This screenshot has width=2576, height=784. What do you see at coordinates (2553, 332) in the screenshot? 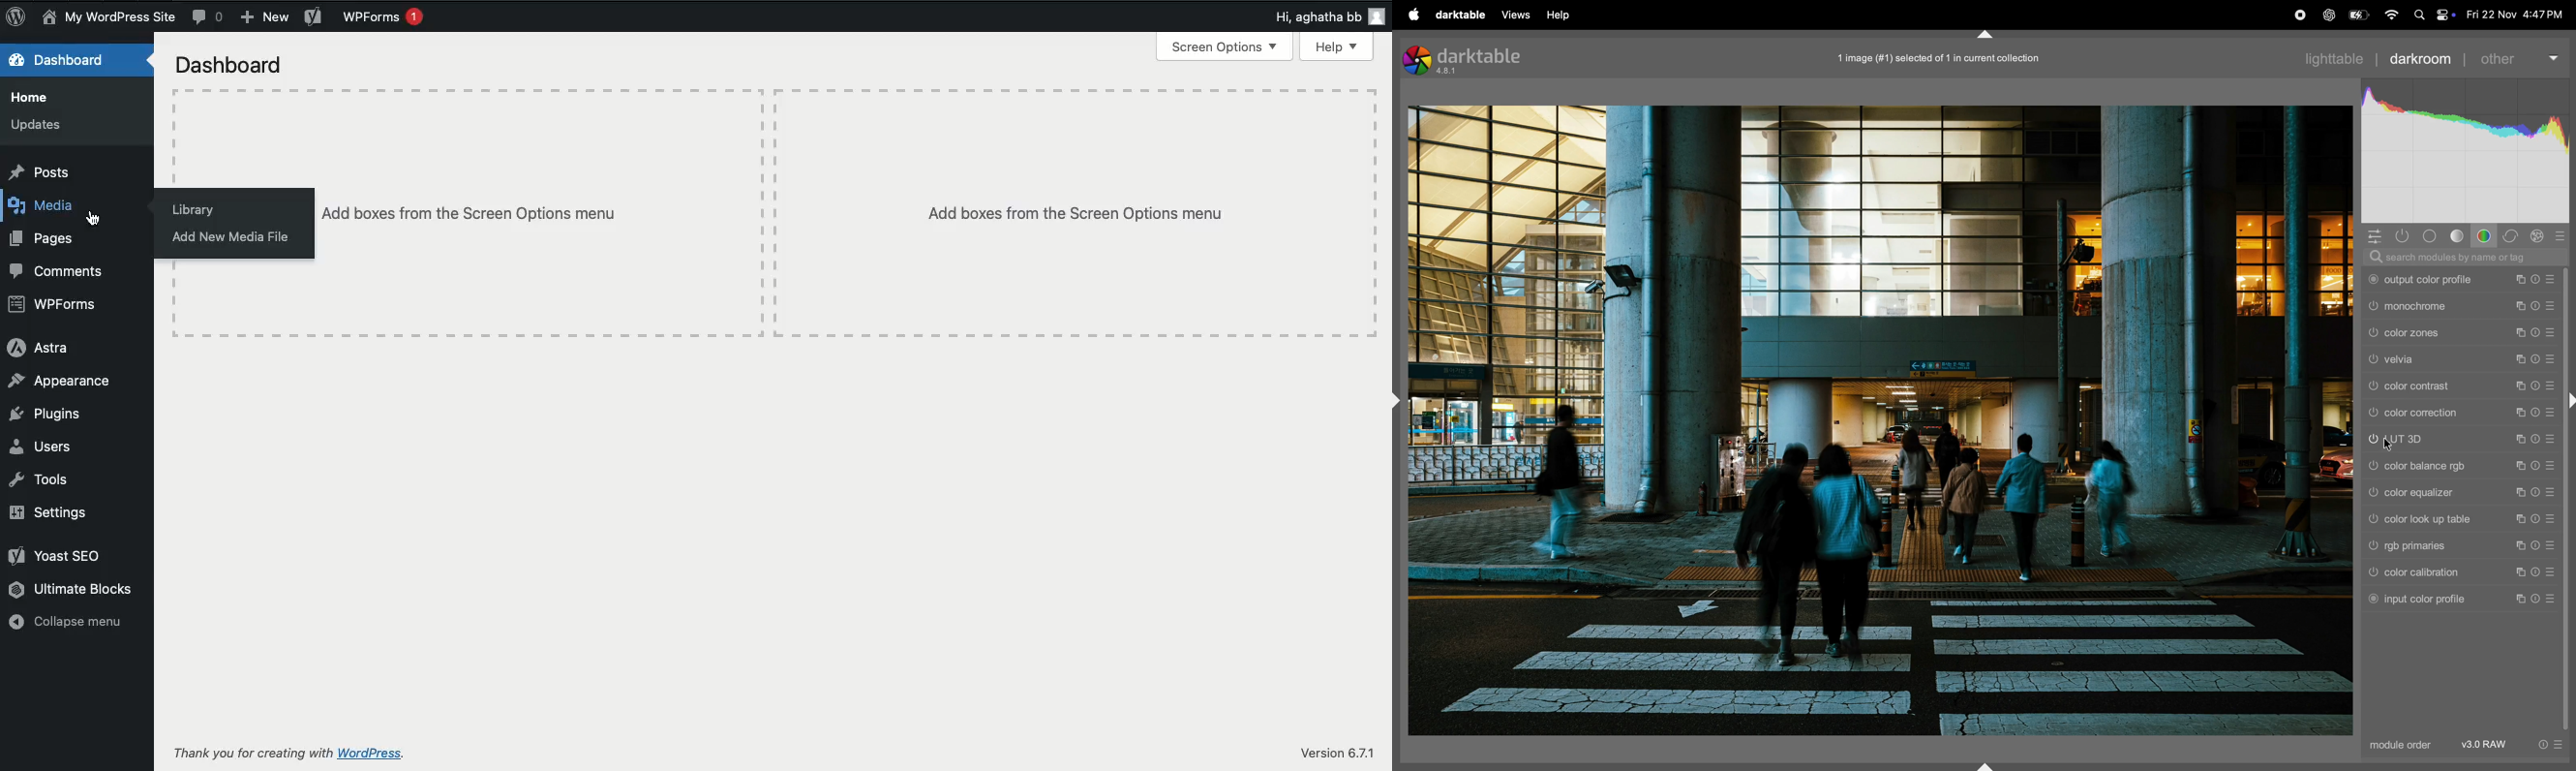
I see `presets` at bounding box center [2553, 332].